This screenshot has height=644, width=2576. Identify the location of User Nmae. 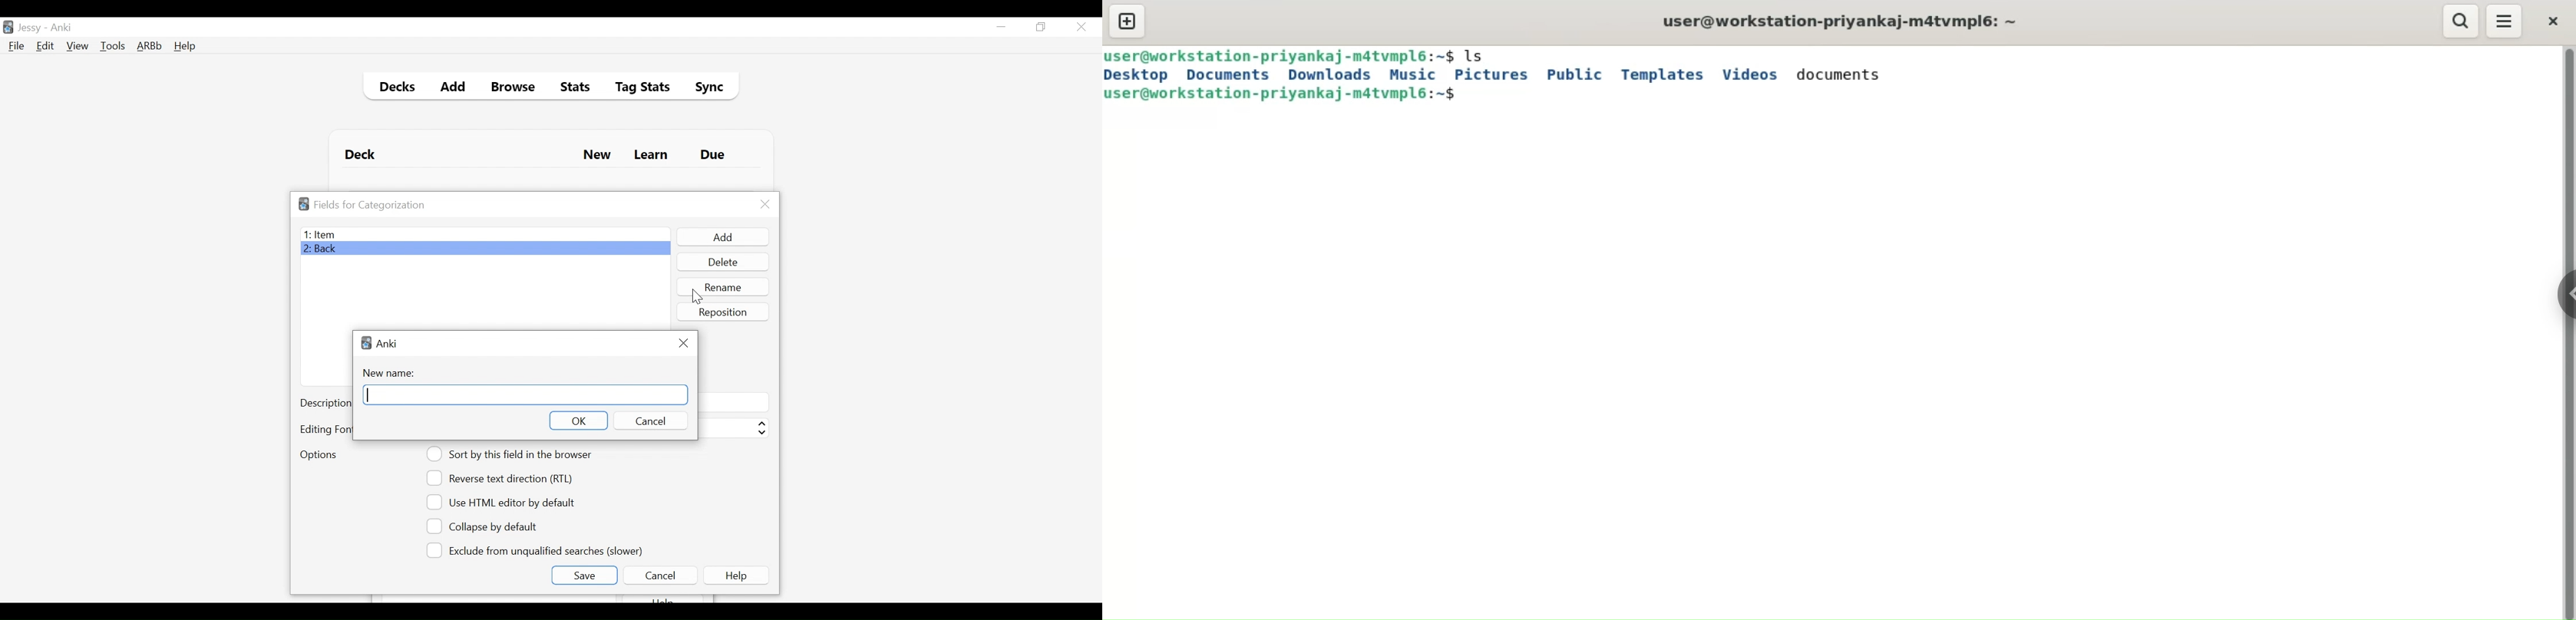
(32, 28).